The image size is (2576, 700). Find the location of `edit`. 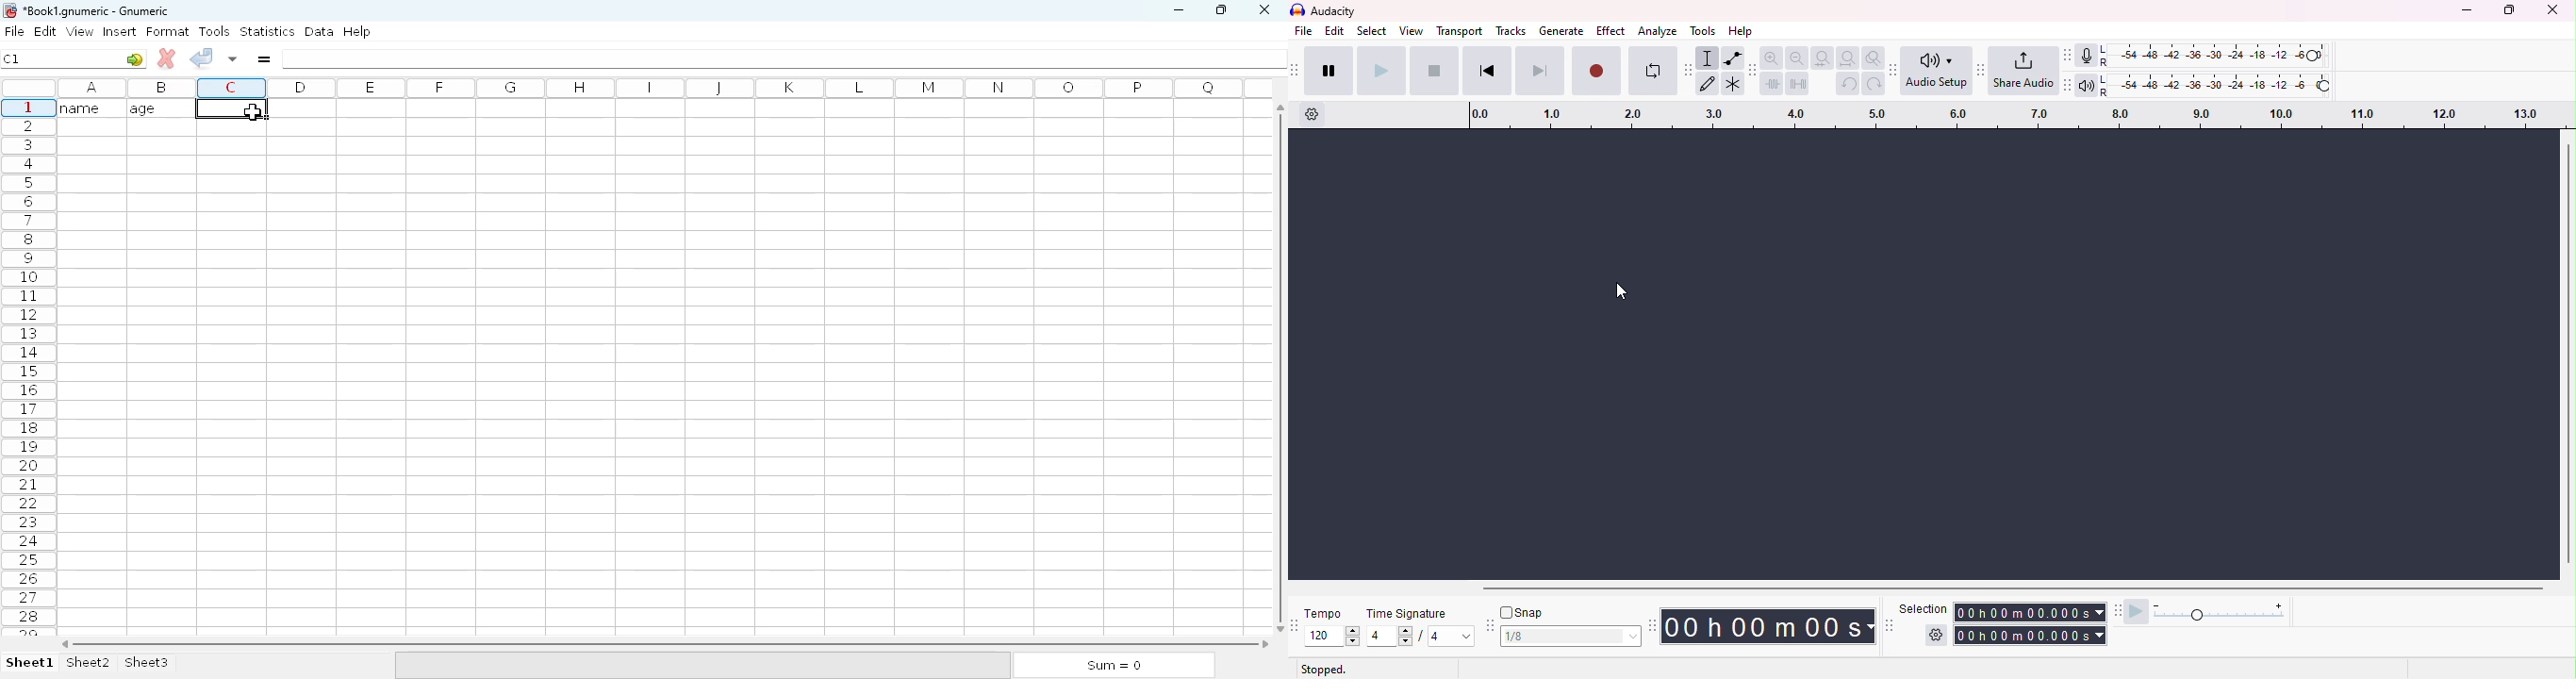

edit is located at coordinates (46, 31).